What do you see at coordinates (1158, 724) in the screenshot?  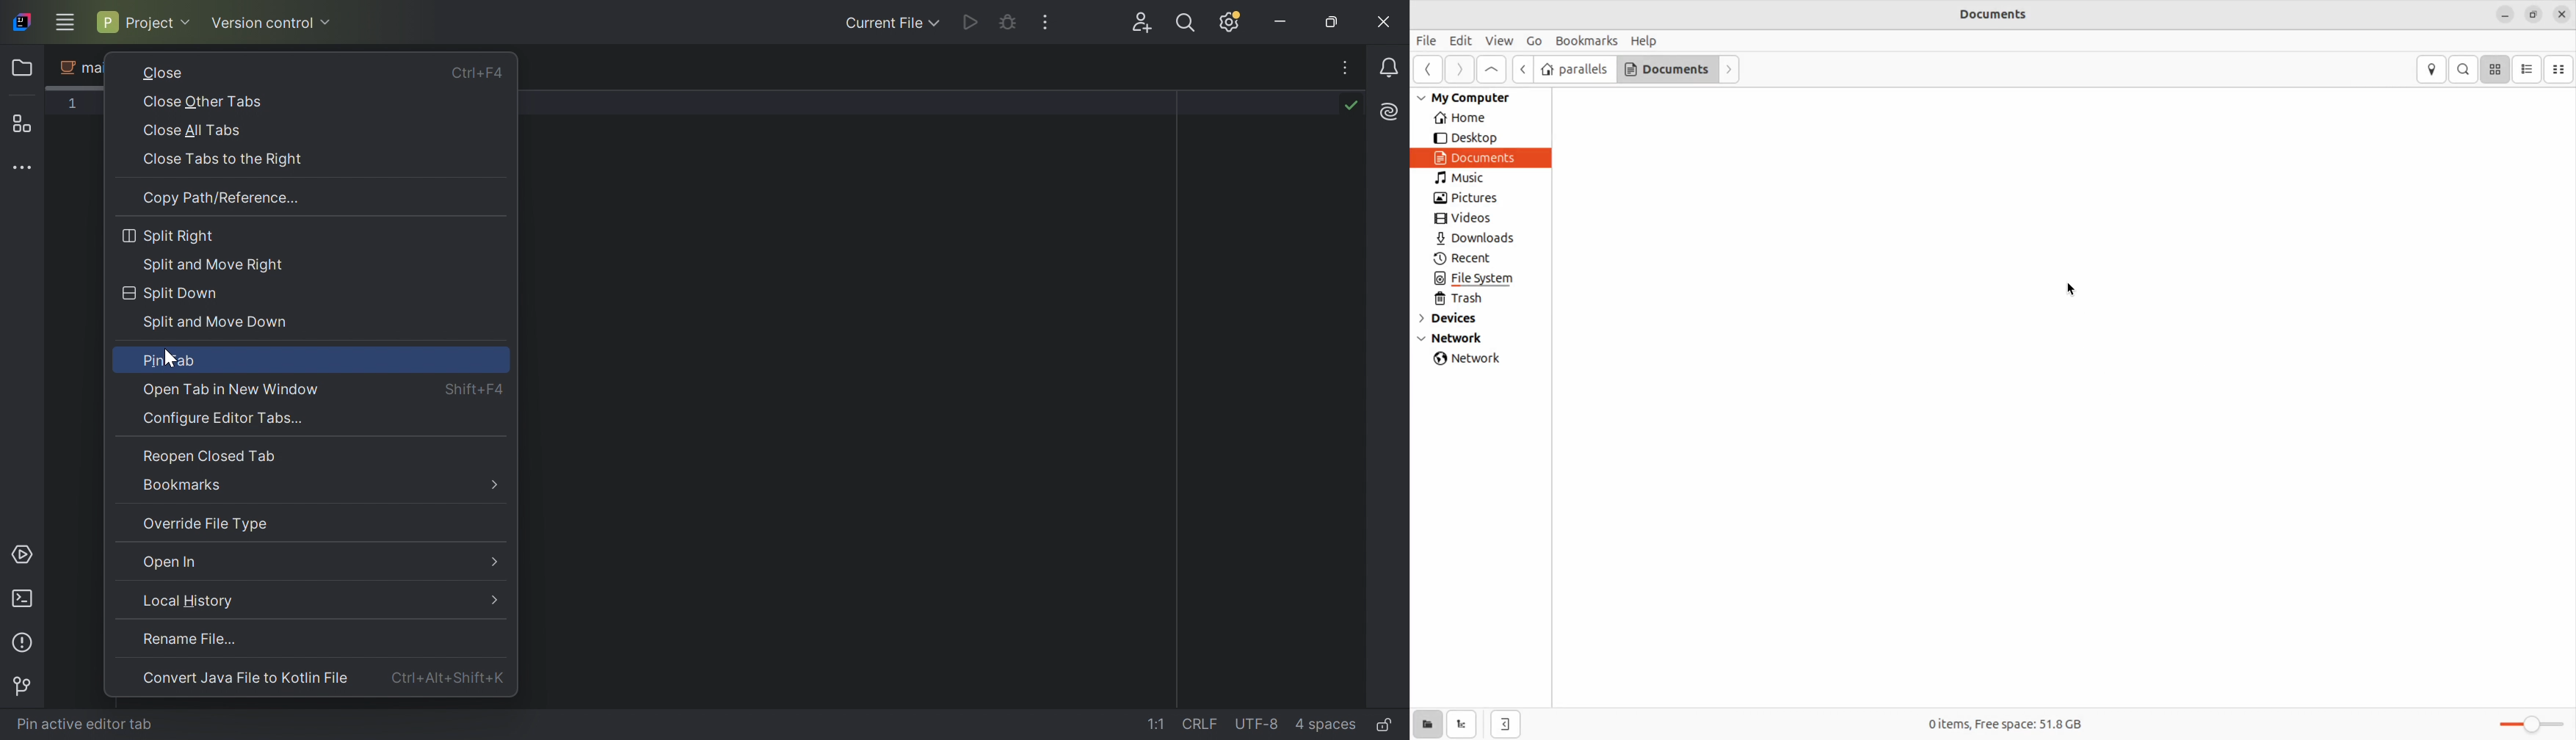 I see `go to line` at bounding box center [1158, 724].